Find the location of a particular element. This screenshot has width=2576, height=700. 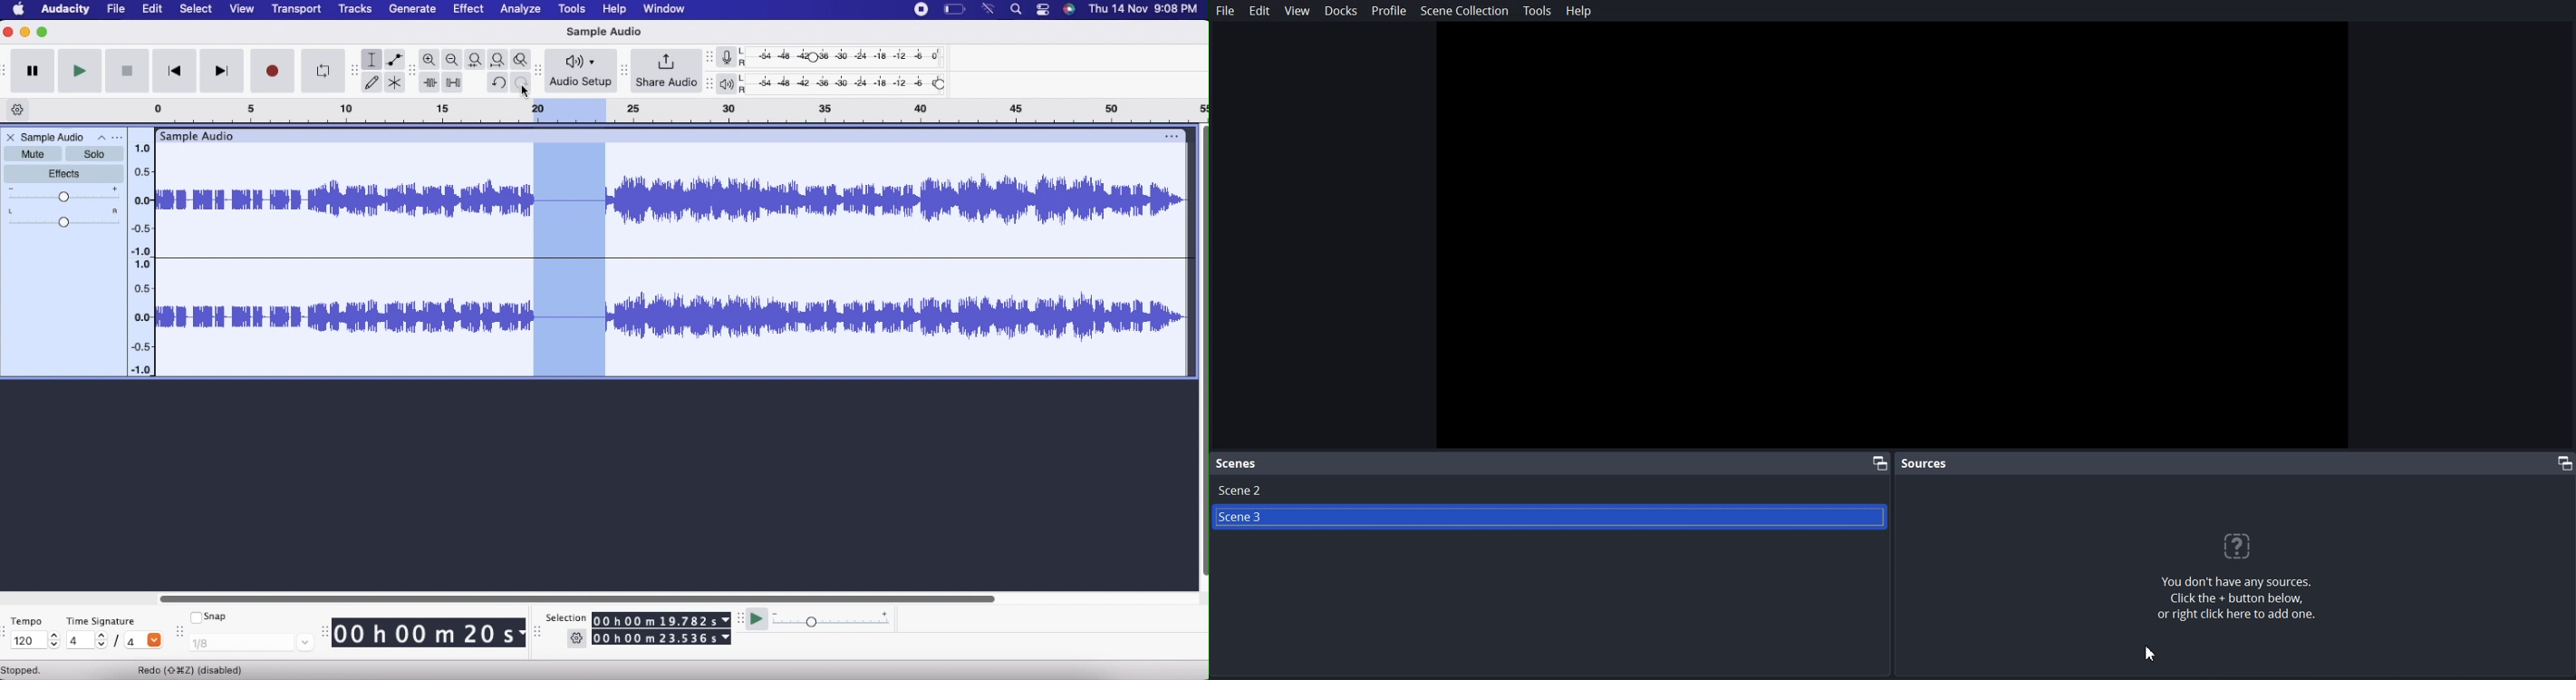

You don’t have any sources.
Click the + button below,
or right click here to add one. is located at coordinates (2245, 602).